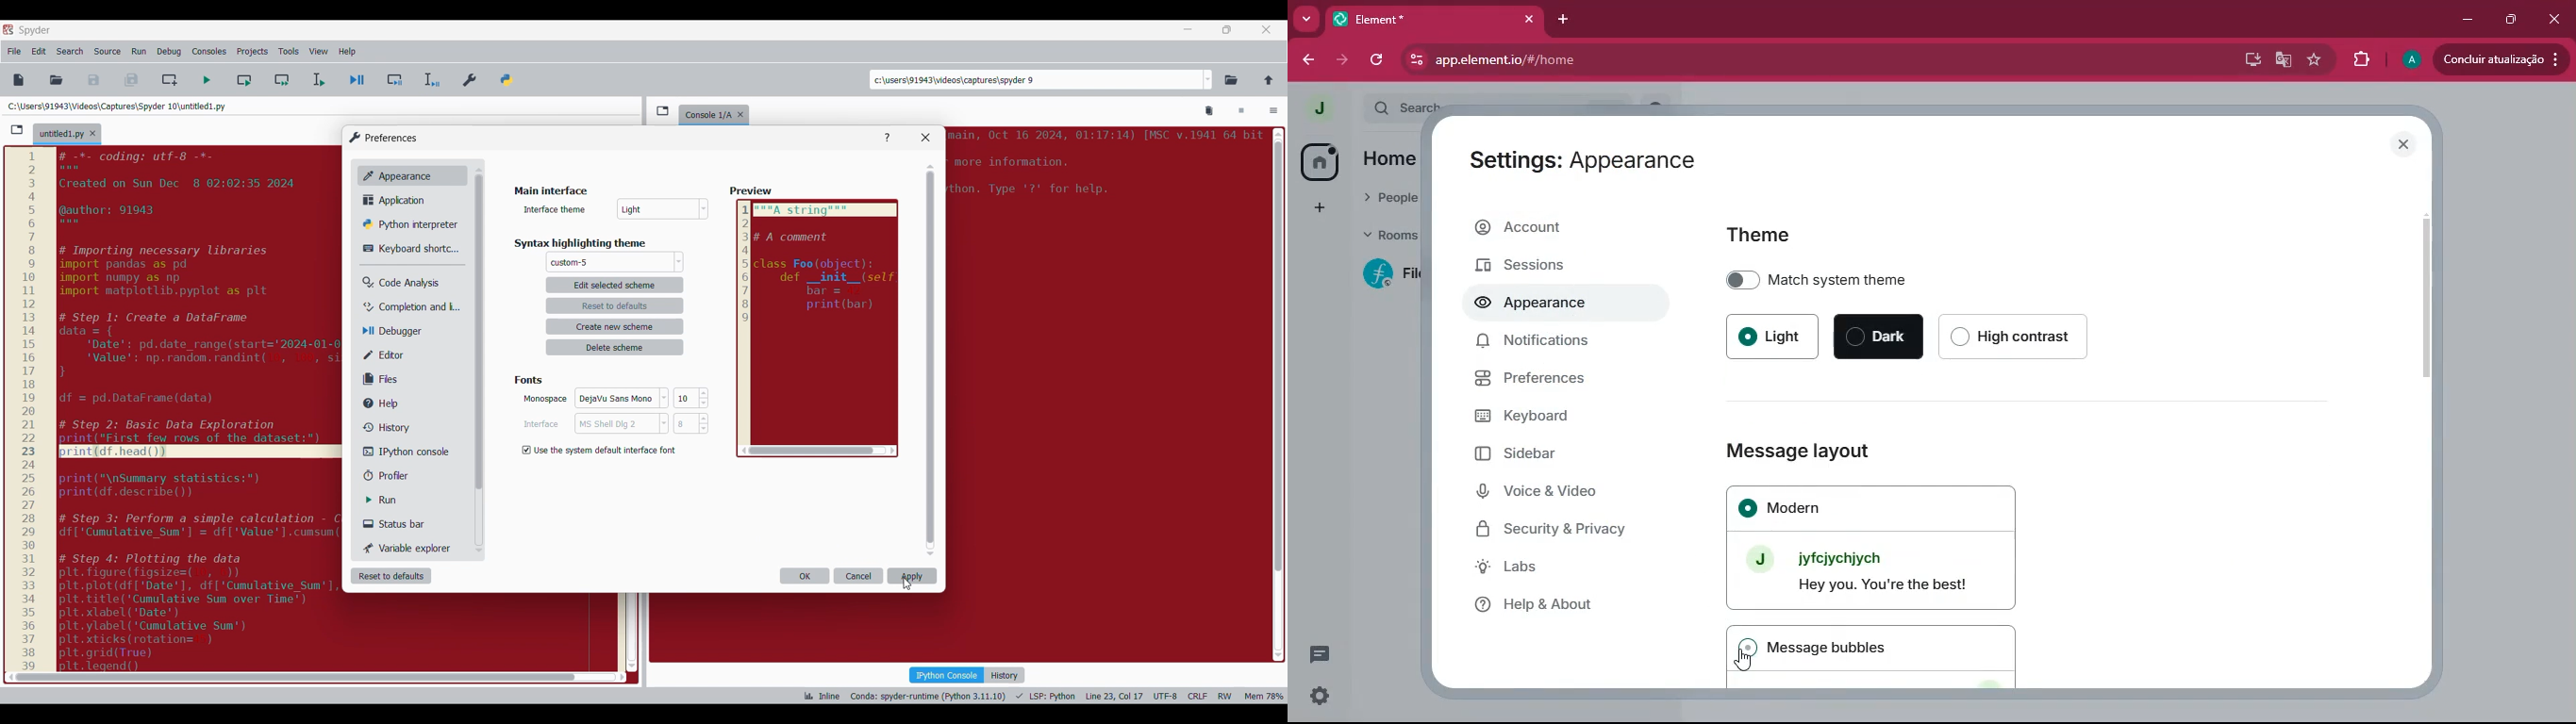 The width and height of the screenshot is (2576, 728). Describe the element at coordinates (95, 80) in the screenshot. I see `Save file` at that location.